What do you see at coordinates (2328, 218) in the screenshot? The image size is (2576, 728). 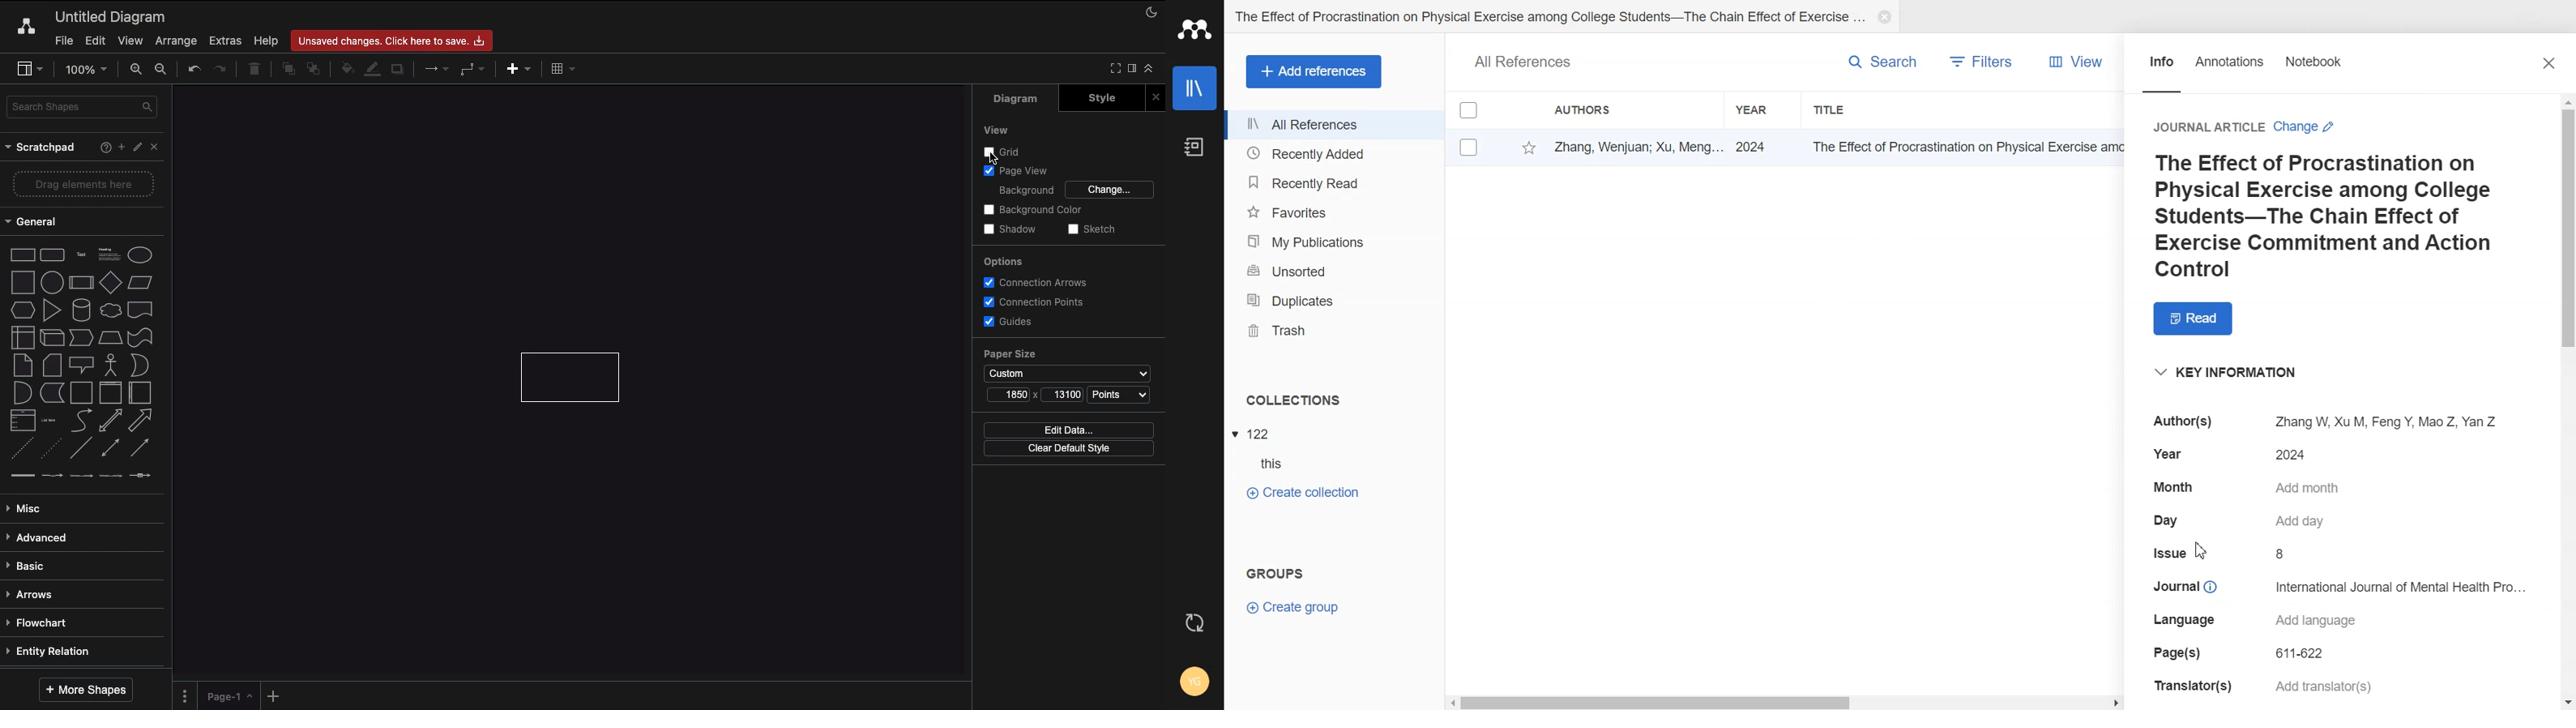 I see `The Effect of Procrastination onPhysical Exercise among CollegeStudents—The Chain Effect ofExercise Commitment and Action Control` at bounding box center [2328, 218].